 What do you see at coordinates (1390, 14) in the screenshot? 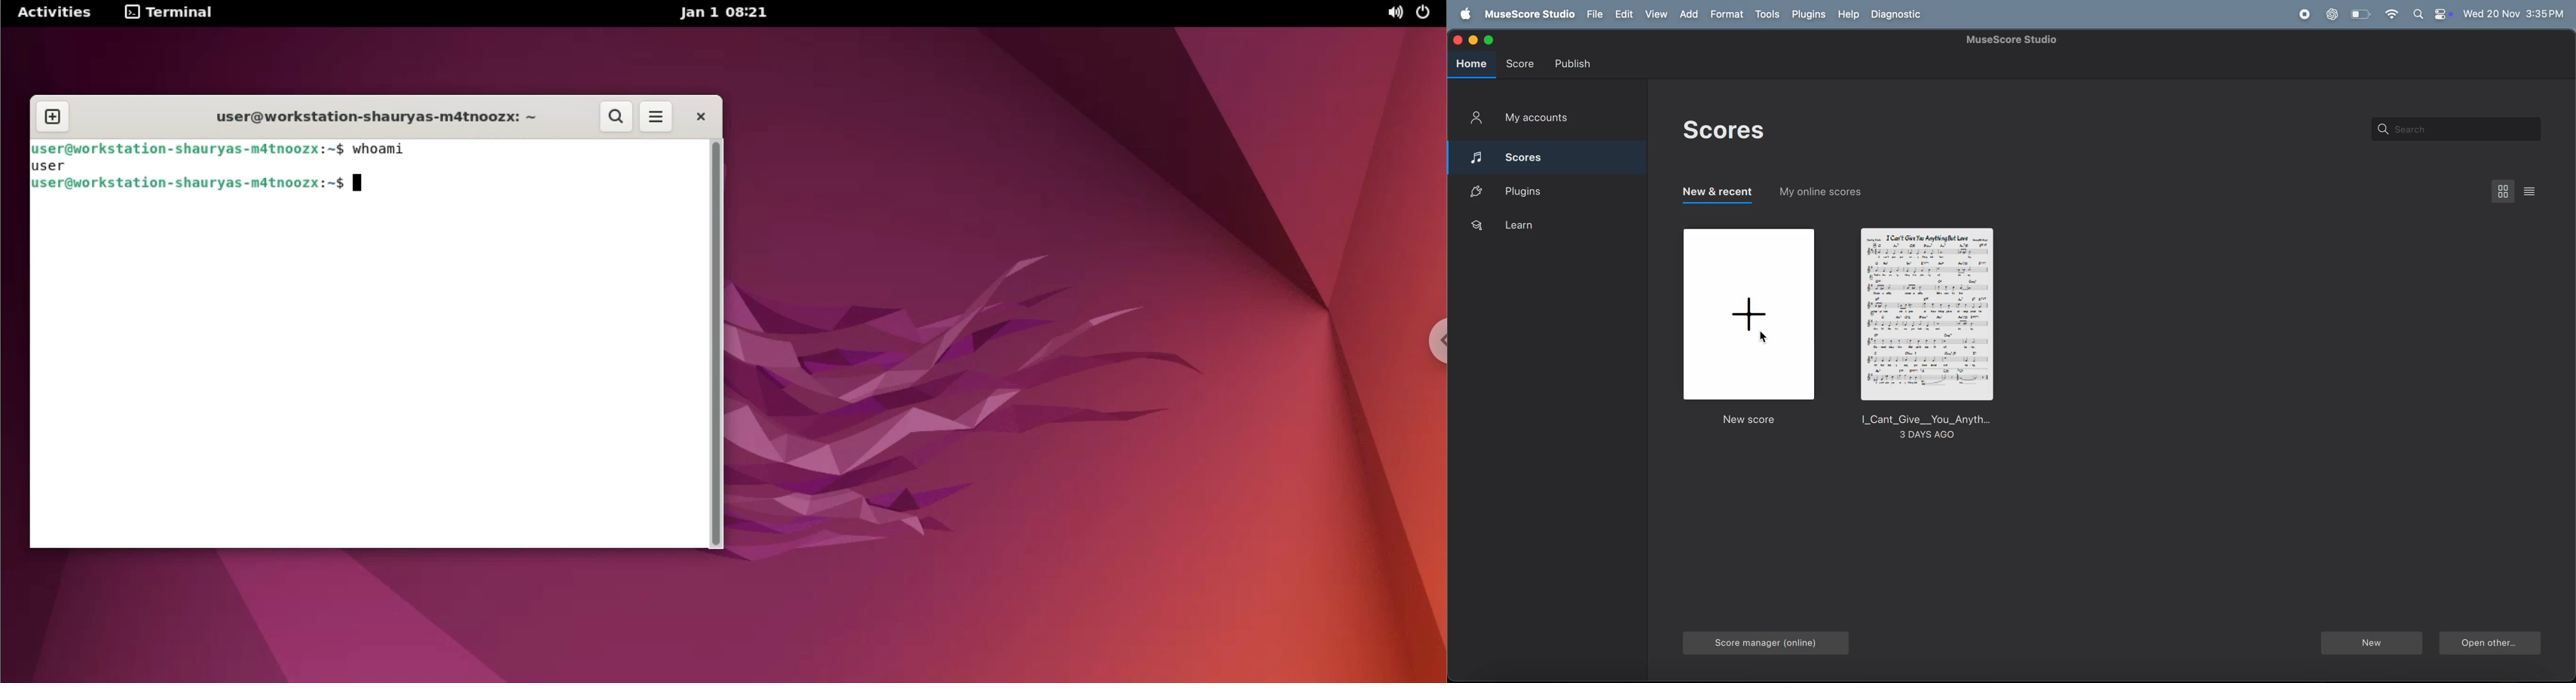
I see `sound options` at bounding box center [1390, 14].